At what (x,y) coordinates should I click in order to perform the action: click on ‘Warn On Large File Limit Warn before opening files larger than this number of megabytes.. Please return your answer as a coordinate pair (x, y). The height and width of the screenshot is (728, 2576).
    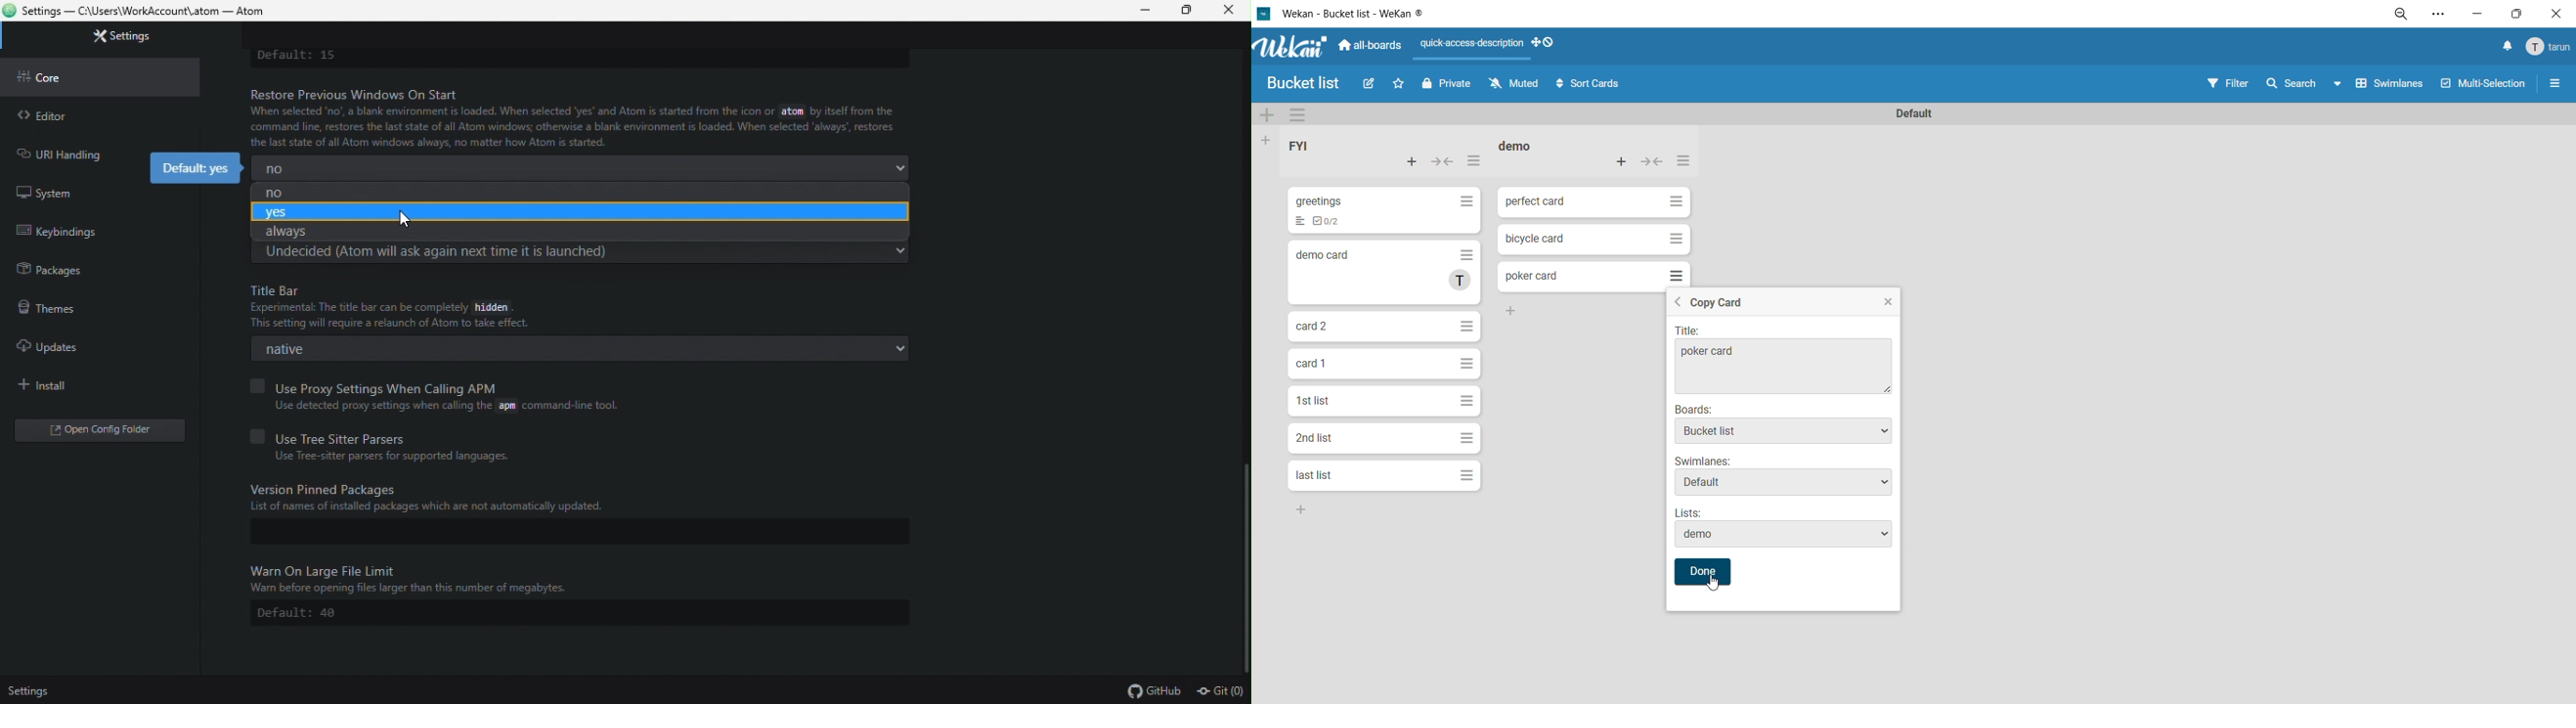
    Looking at the image, I should click on (575, 580).